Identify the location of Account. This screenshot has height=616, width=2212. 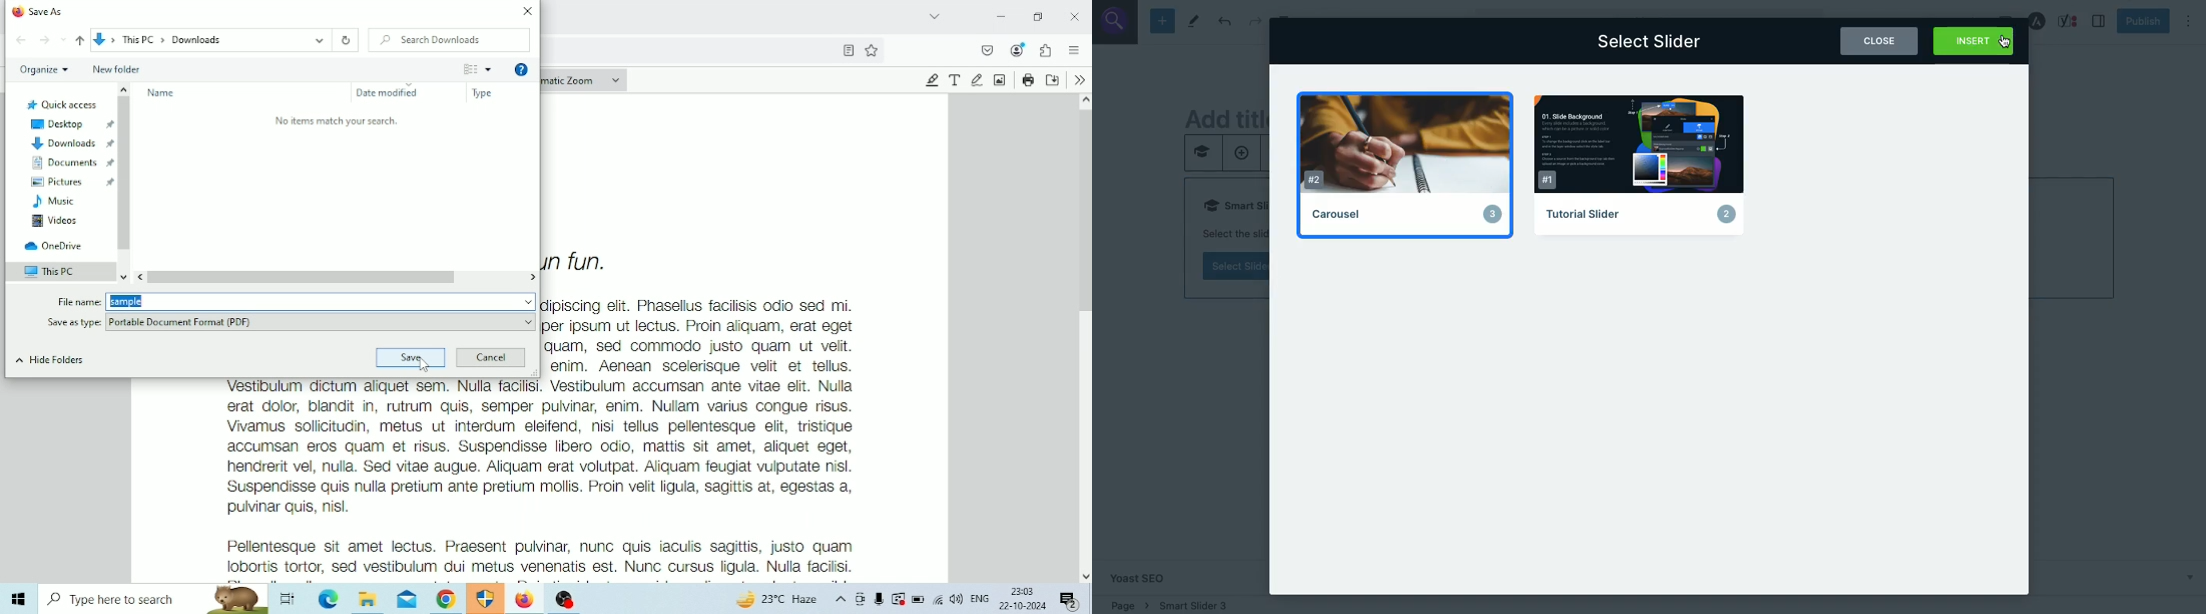
(1019, 50).